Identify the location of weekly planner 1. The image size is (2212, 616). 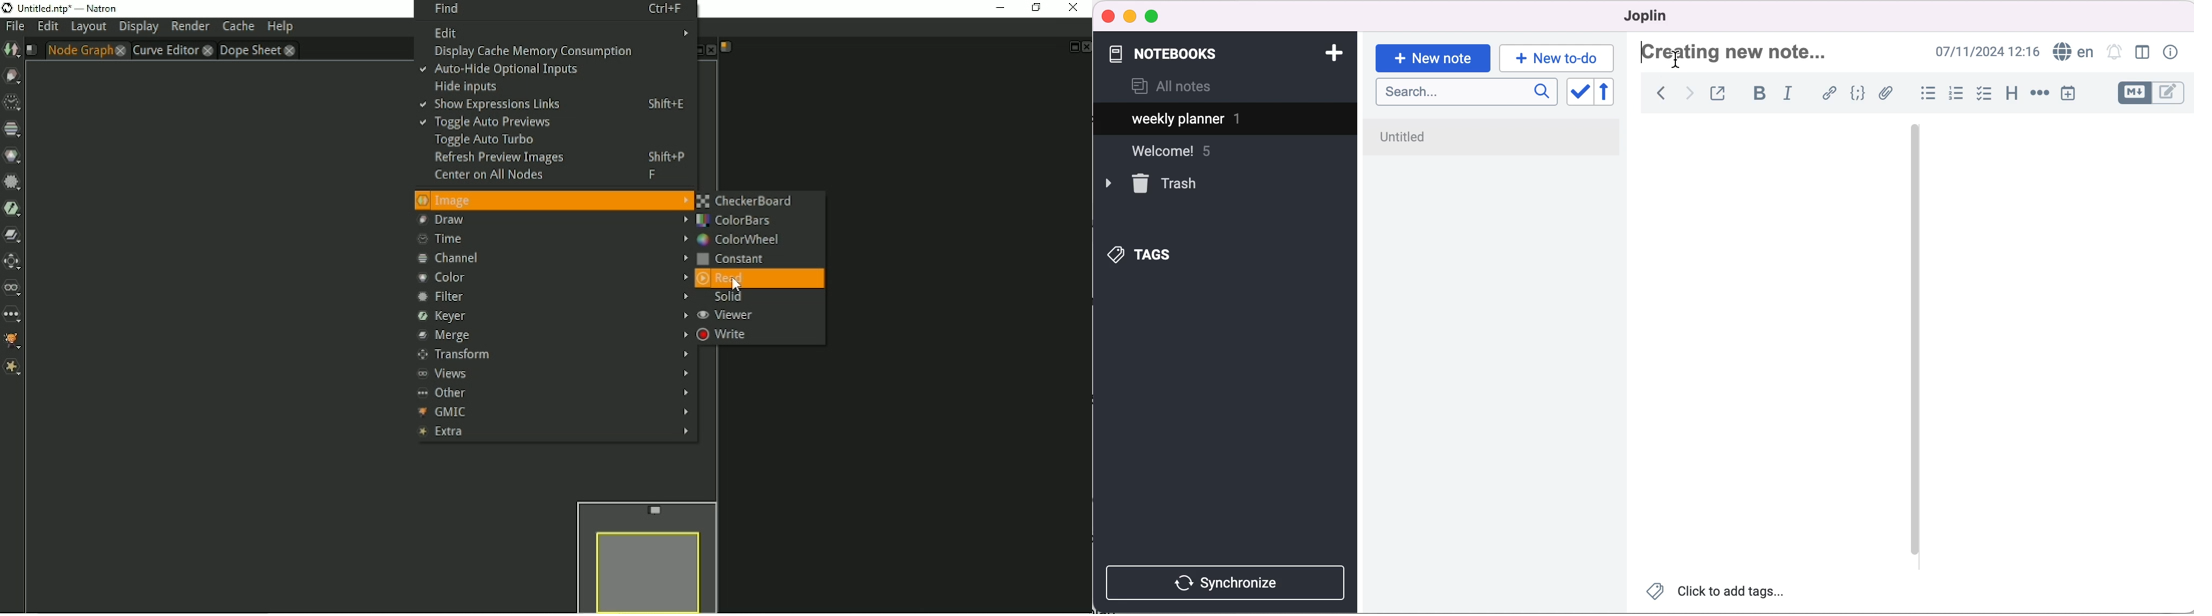
(1216, 120).